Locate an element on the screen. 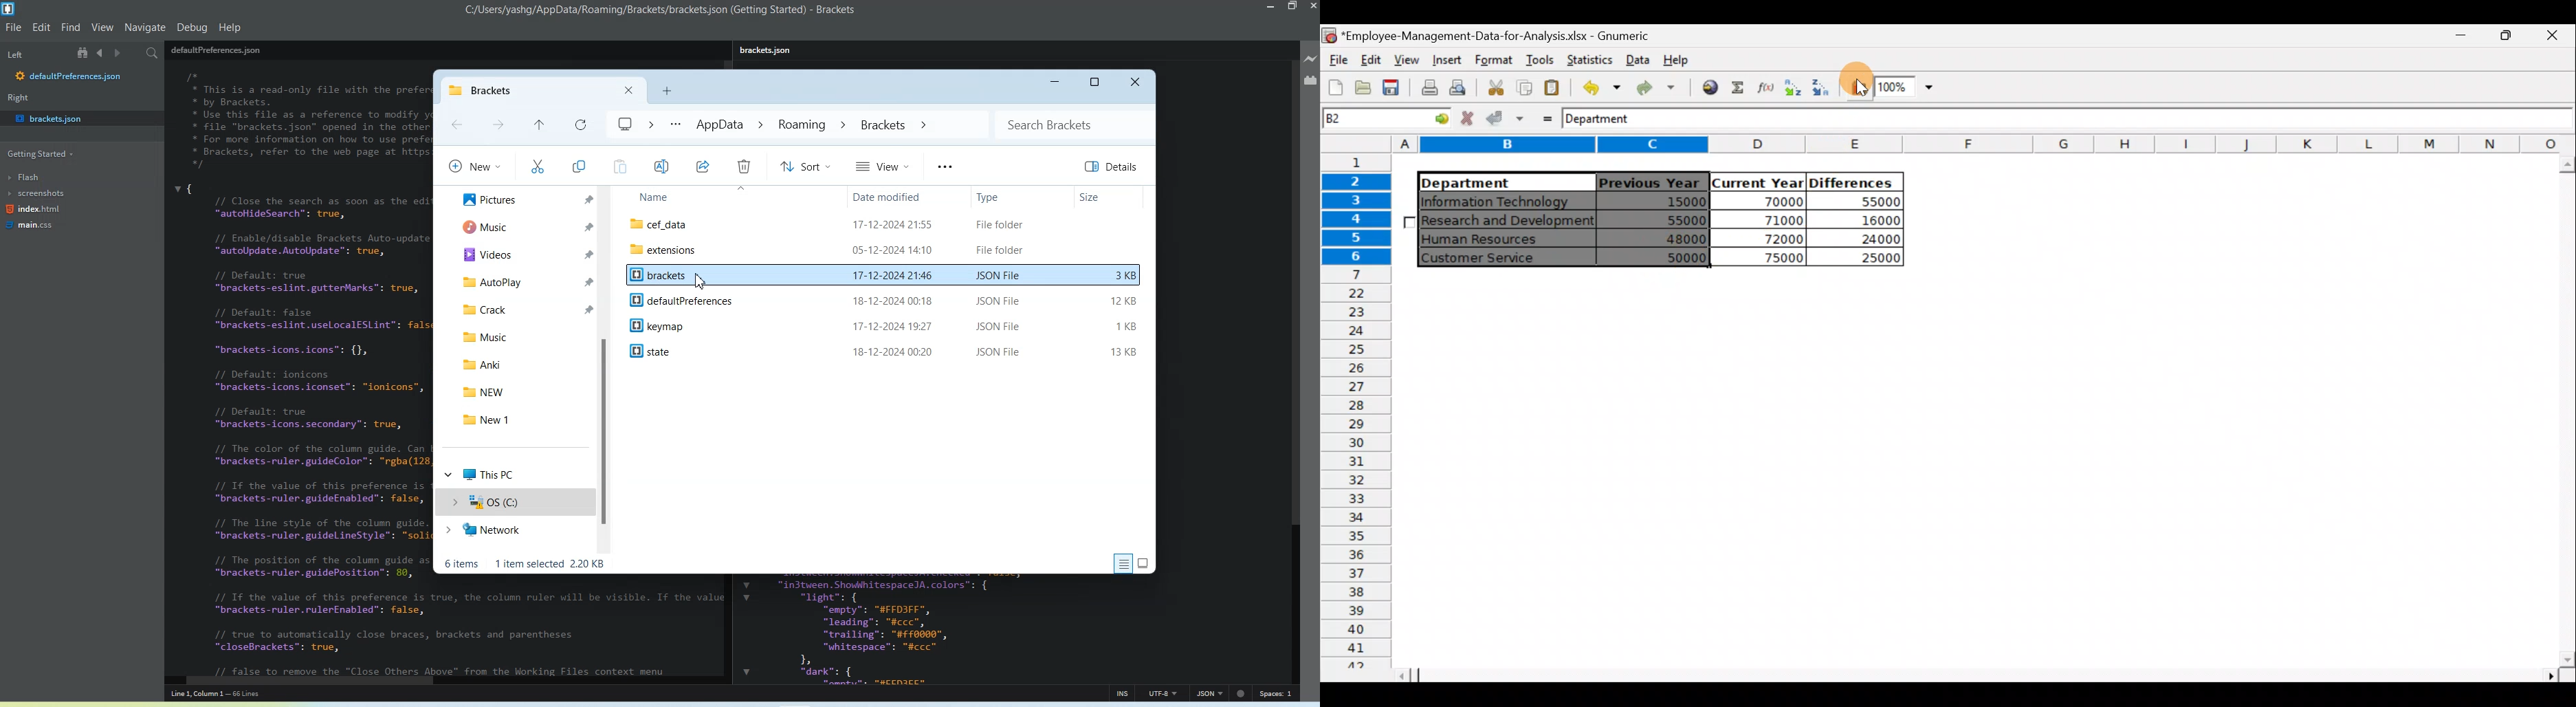 This screenshot has height=728, width=2576. 50000 is located at coordinates (1667, 256).